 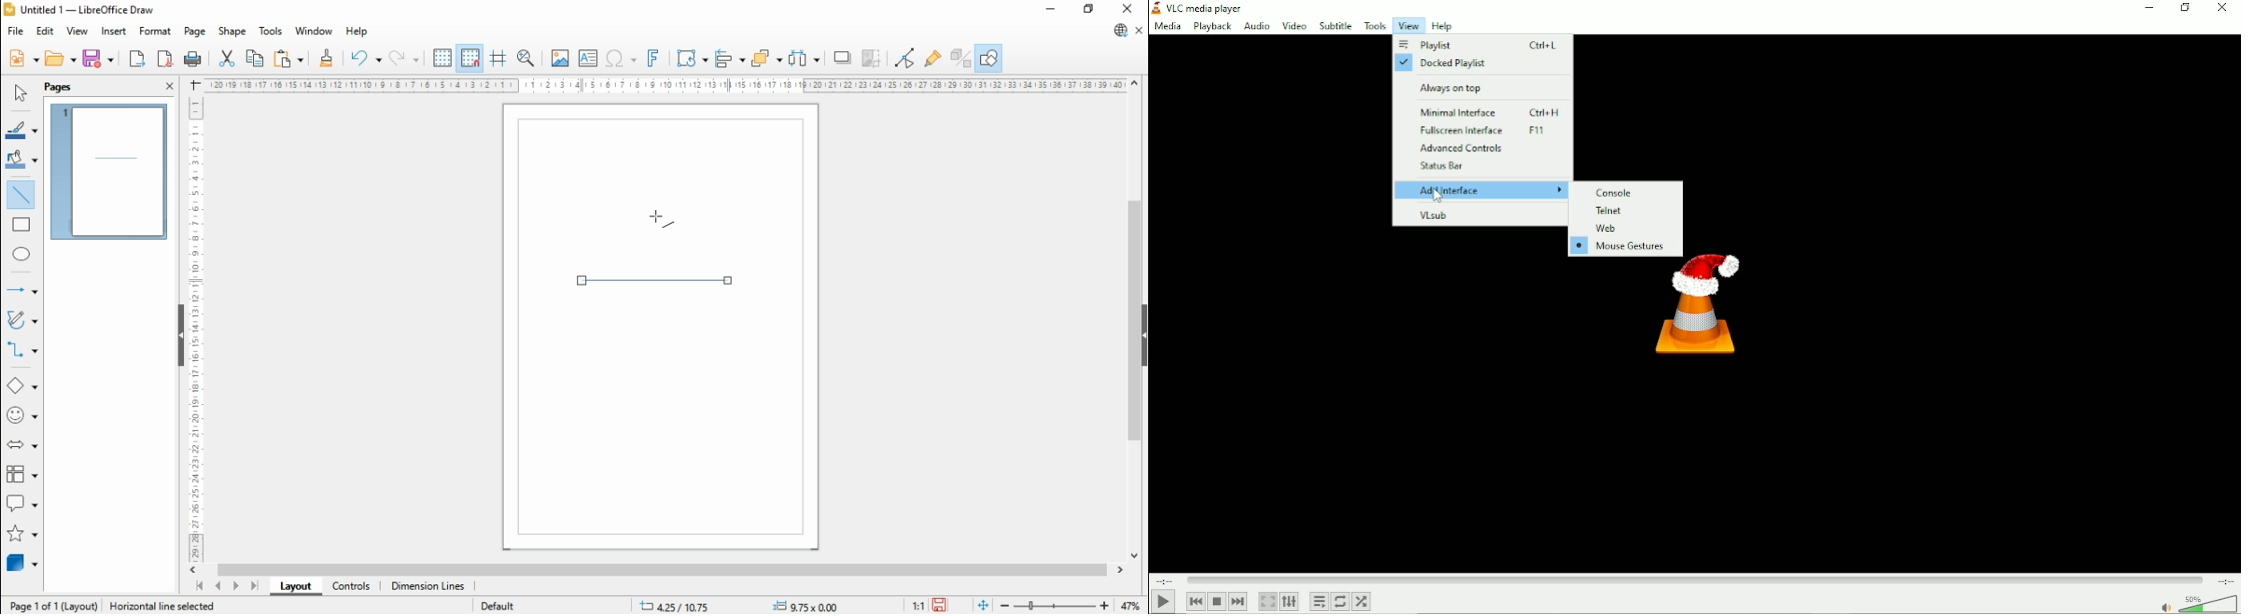 I want to click on Console, so click(x=1627, y=191).